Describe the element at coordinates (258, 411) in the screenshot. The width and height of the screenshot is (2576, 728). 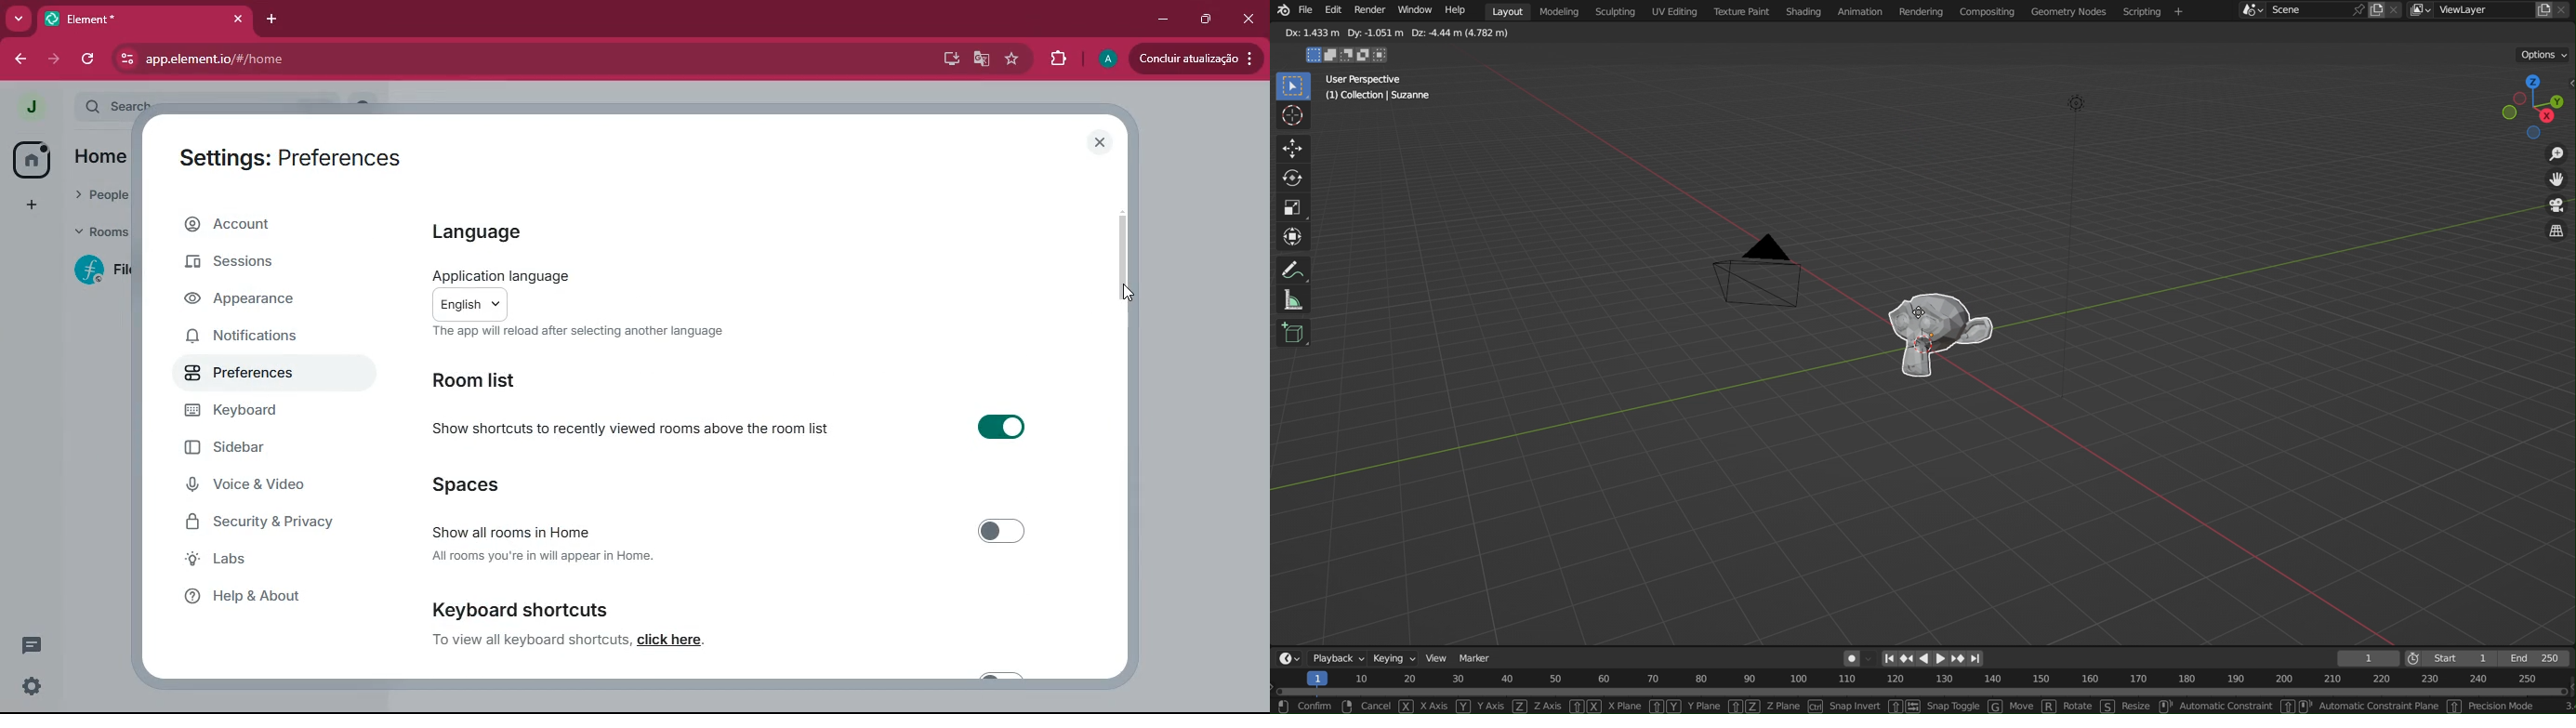
I see `keyboard` at that location.